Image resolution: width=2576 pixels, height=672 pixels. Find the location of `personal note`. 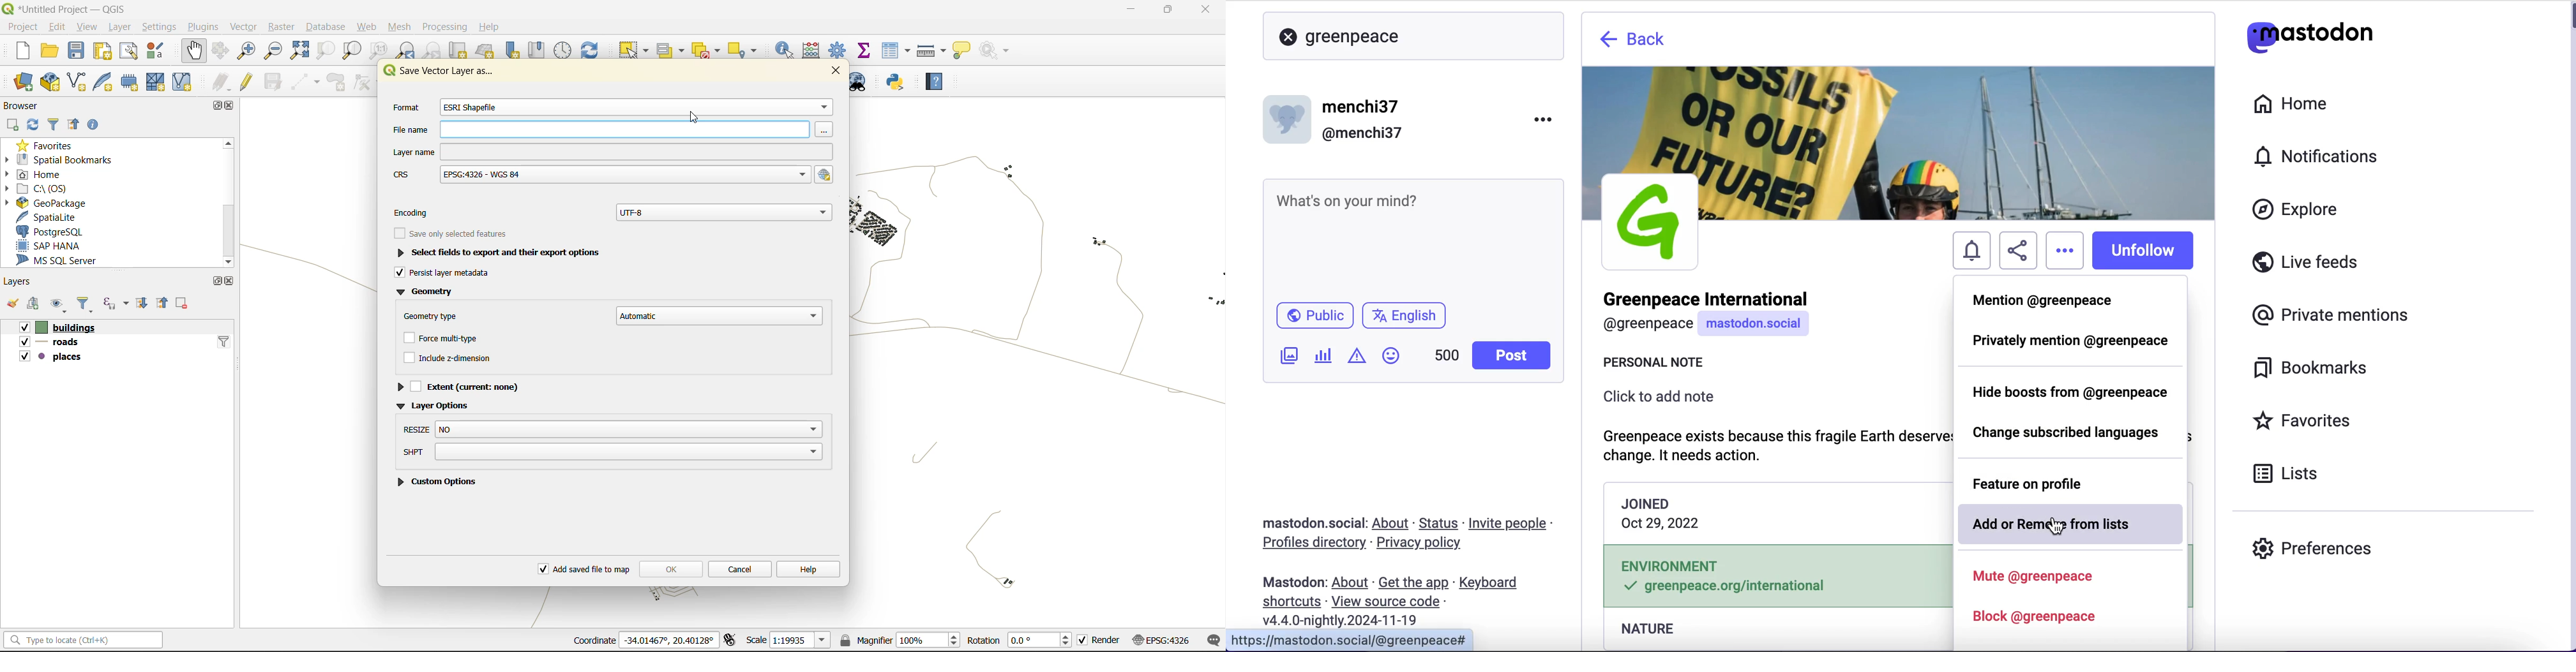

personal note is located at coordinates (1674, 365).